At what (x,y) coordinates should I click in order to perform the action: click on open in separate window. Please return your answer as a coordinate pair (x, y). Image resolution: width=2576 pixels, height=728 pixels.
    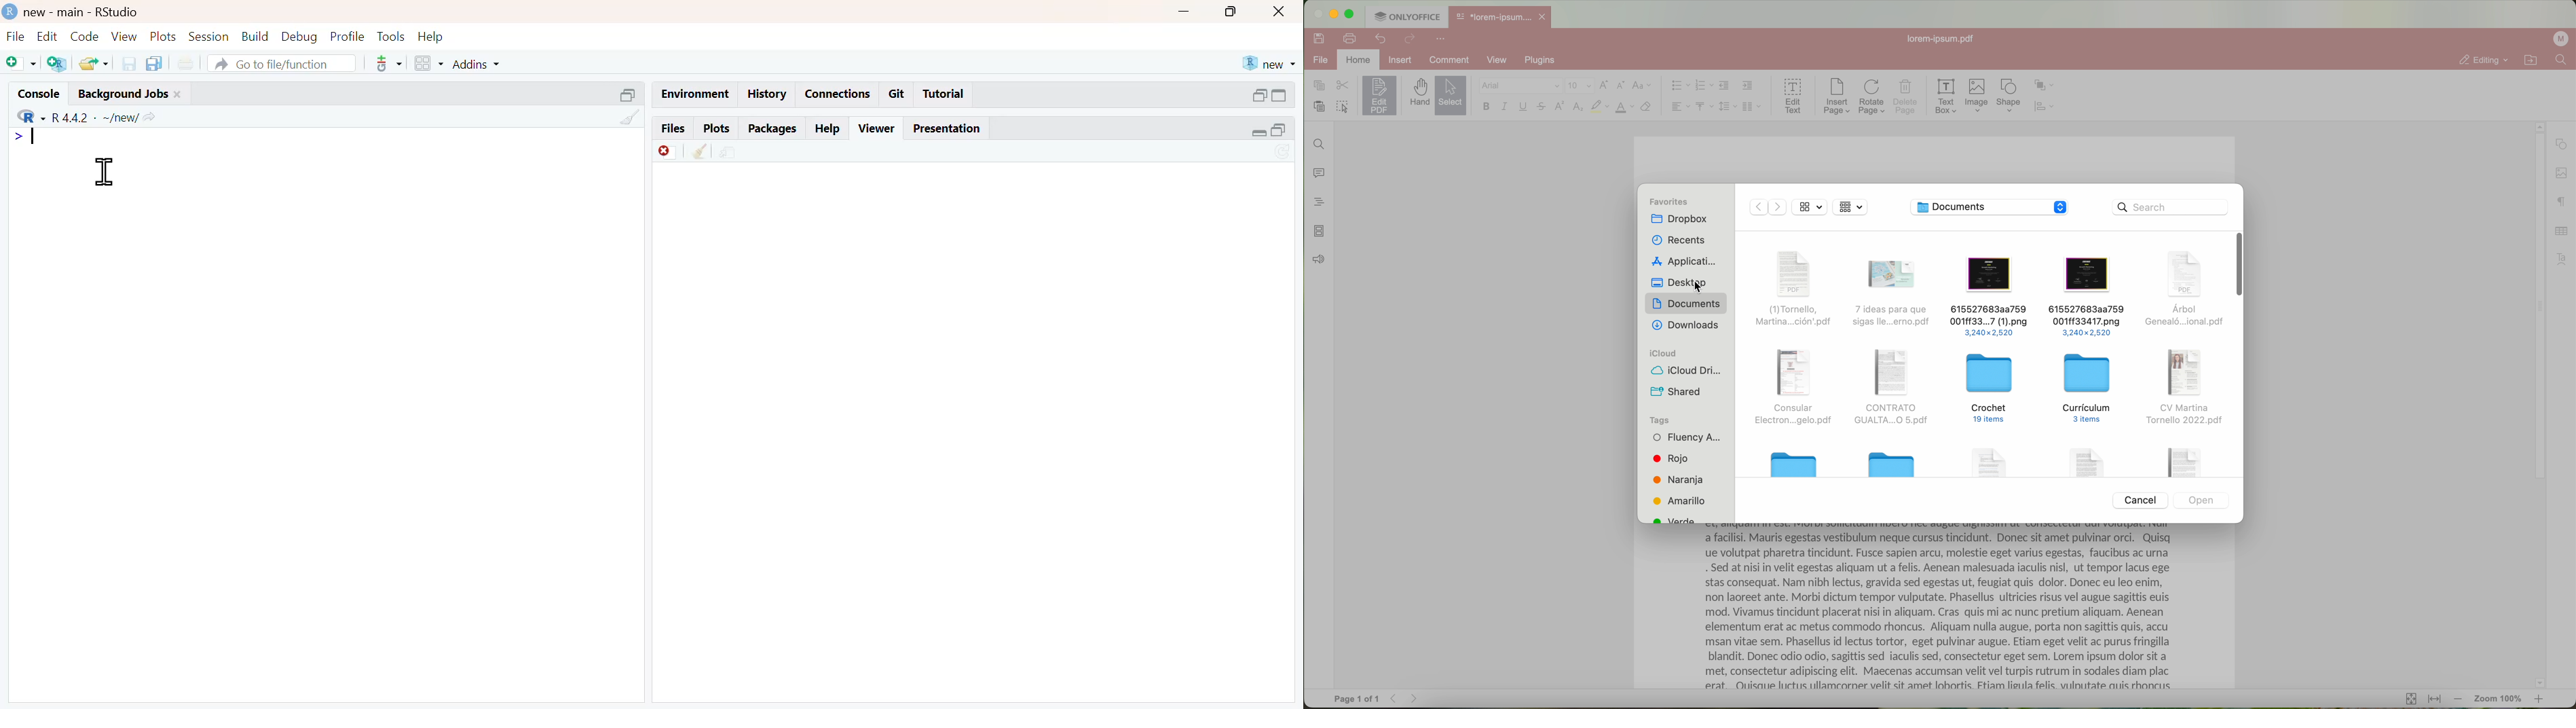
    Looking at the image, I should click on (1279, 130).